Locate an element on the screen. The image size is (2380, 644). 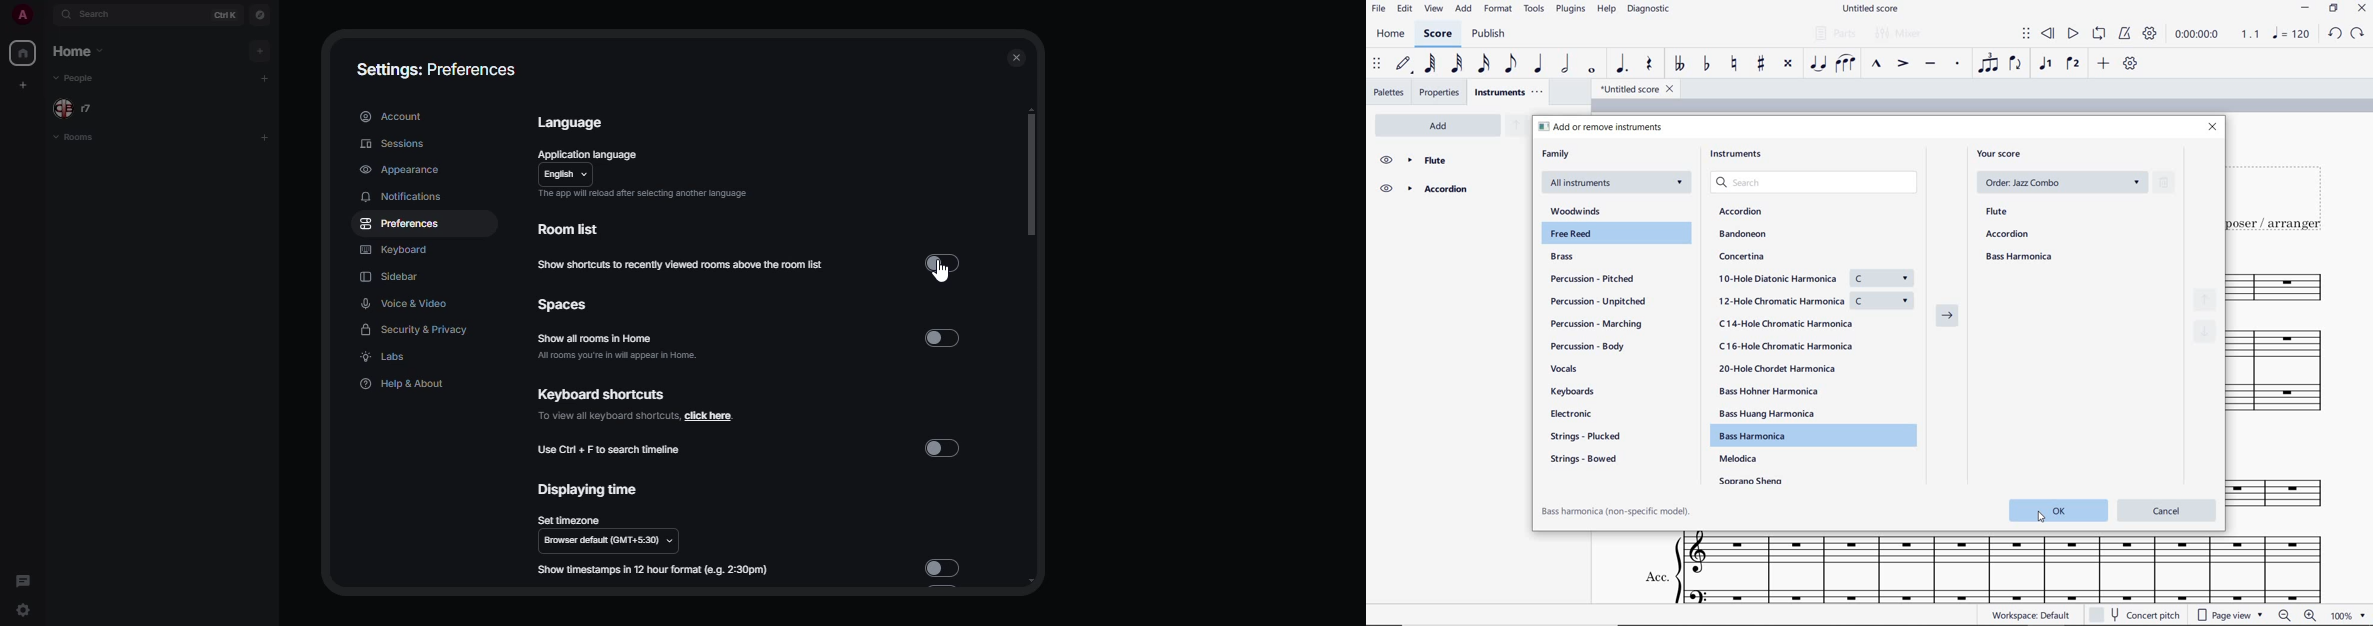
room list is located at coordinates (576, 229).